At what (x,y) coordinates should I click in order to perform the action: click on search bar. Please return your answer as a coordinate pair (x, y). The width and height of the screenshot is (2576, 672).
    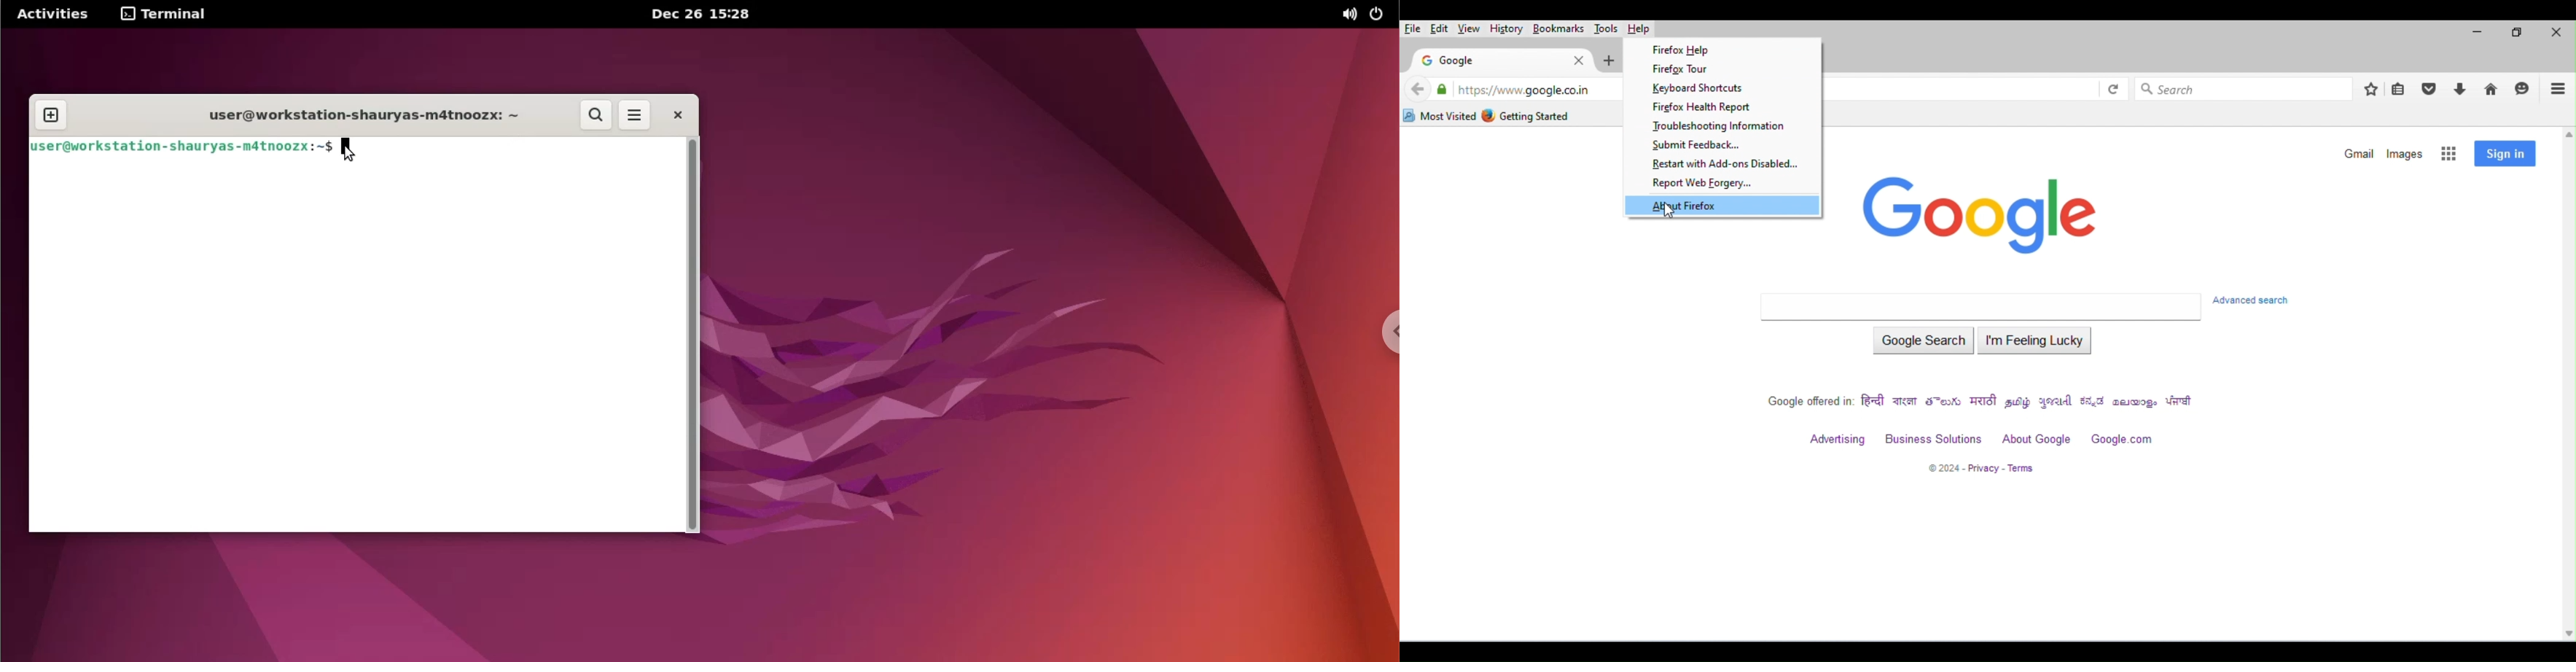
    Looking at the image, I should click on (1980, 307).